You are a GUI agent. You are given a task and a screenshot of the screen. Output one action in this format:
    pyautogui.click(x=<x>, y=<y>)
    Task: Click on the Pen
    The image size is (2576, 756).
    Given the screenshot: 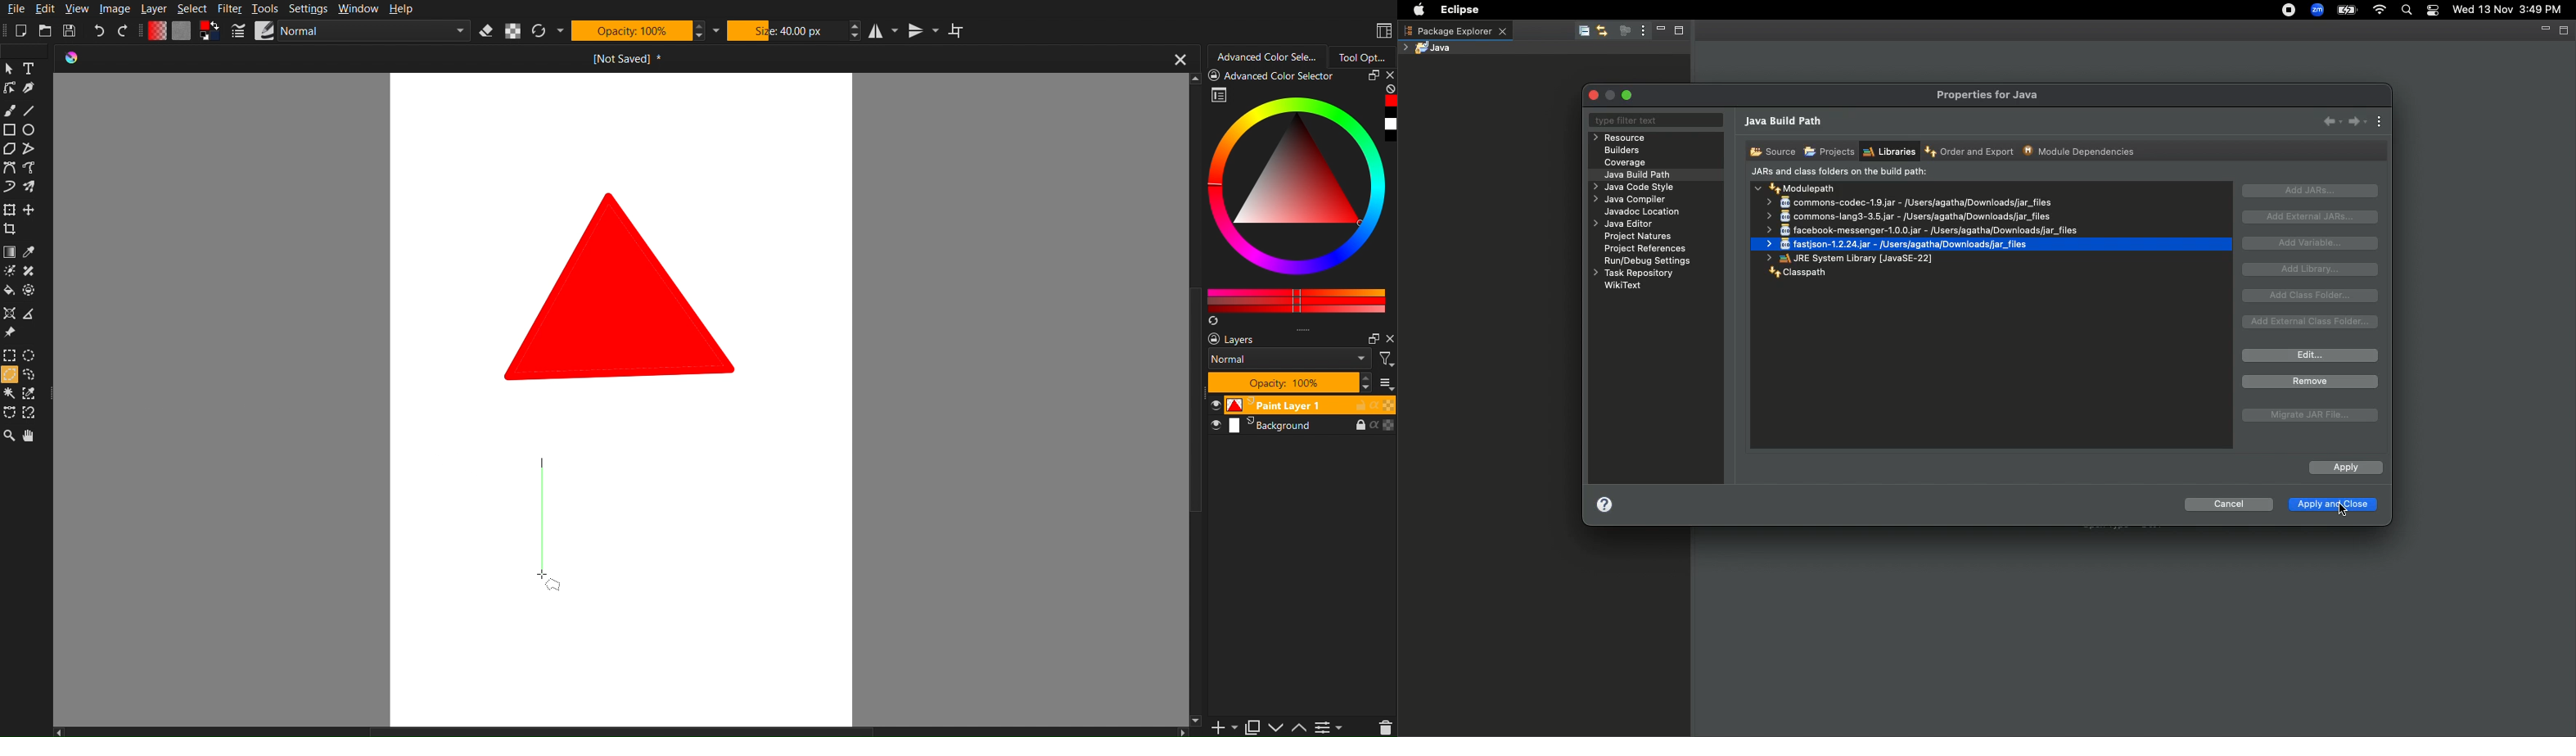 What is the action you would take?
    pyautogui.click(x=30, y=90)
    